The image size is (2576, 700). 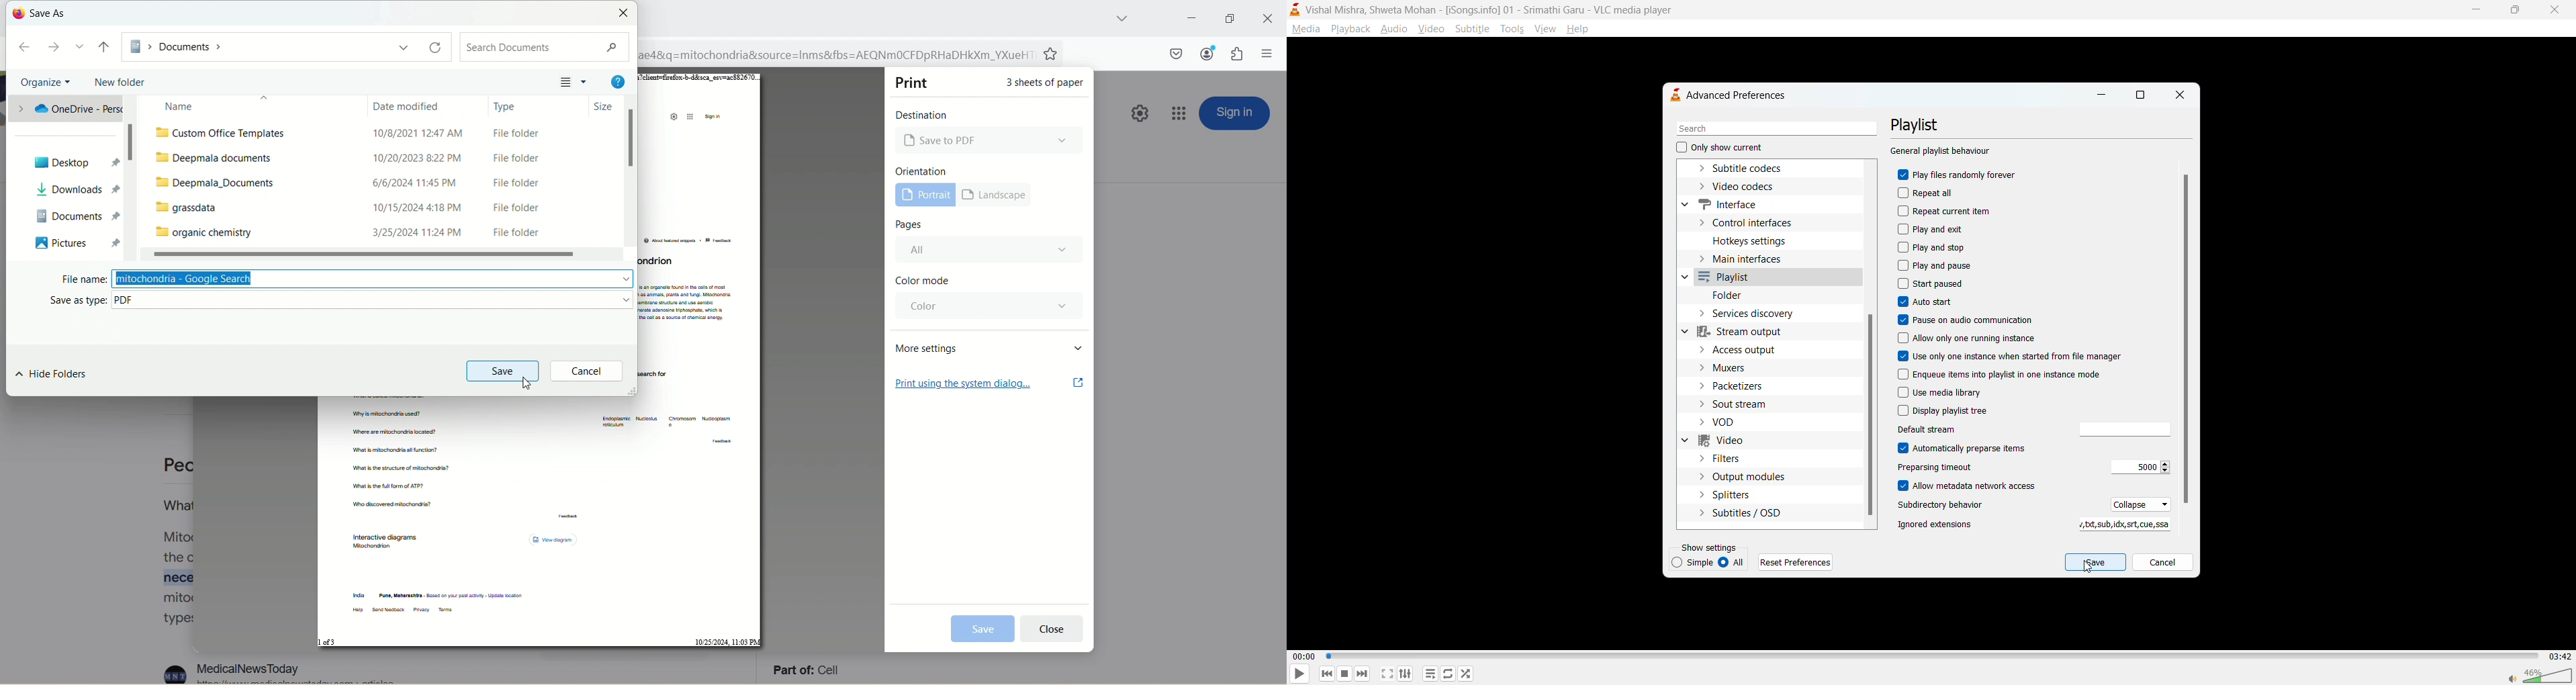 I want to click on organic chemistry, so click(x=377, y=233).